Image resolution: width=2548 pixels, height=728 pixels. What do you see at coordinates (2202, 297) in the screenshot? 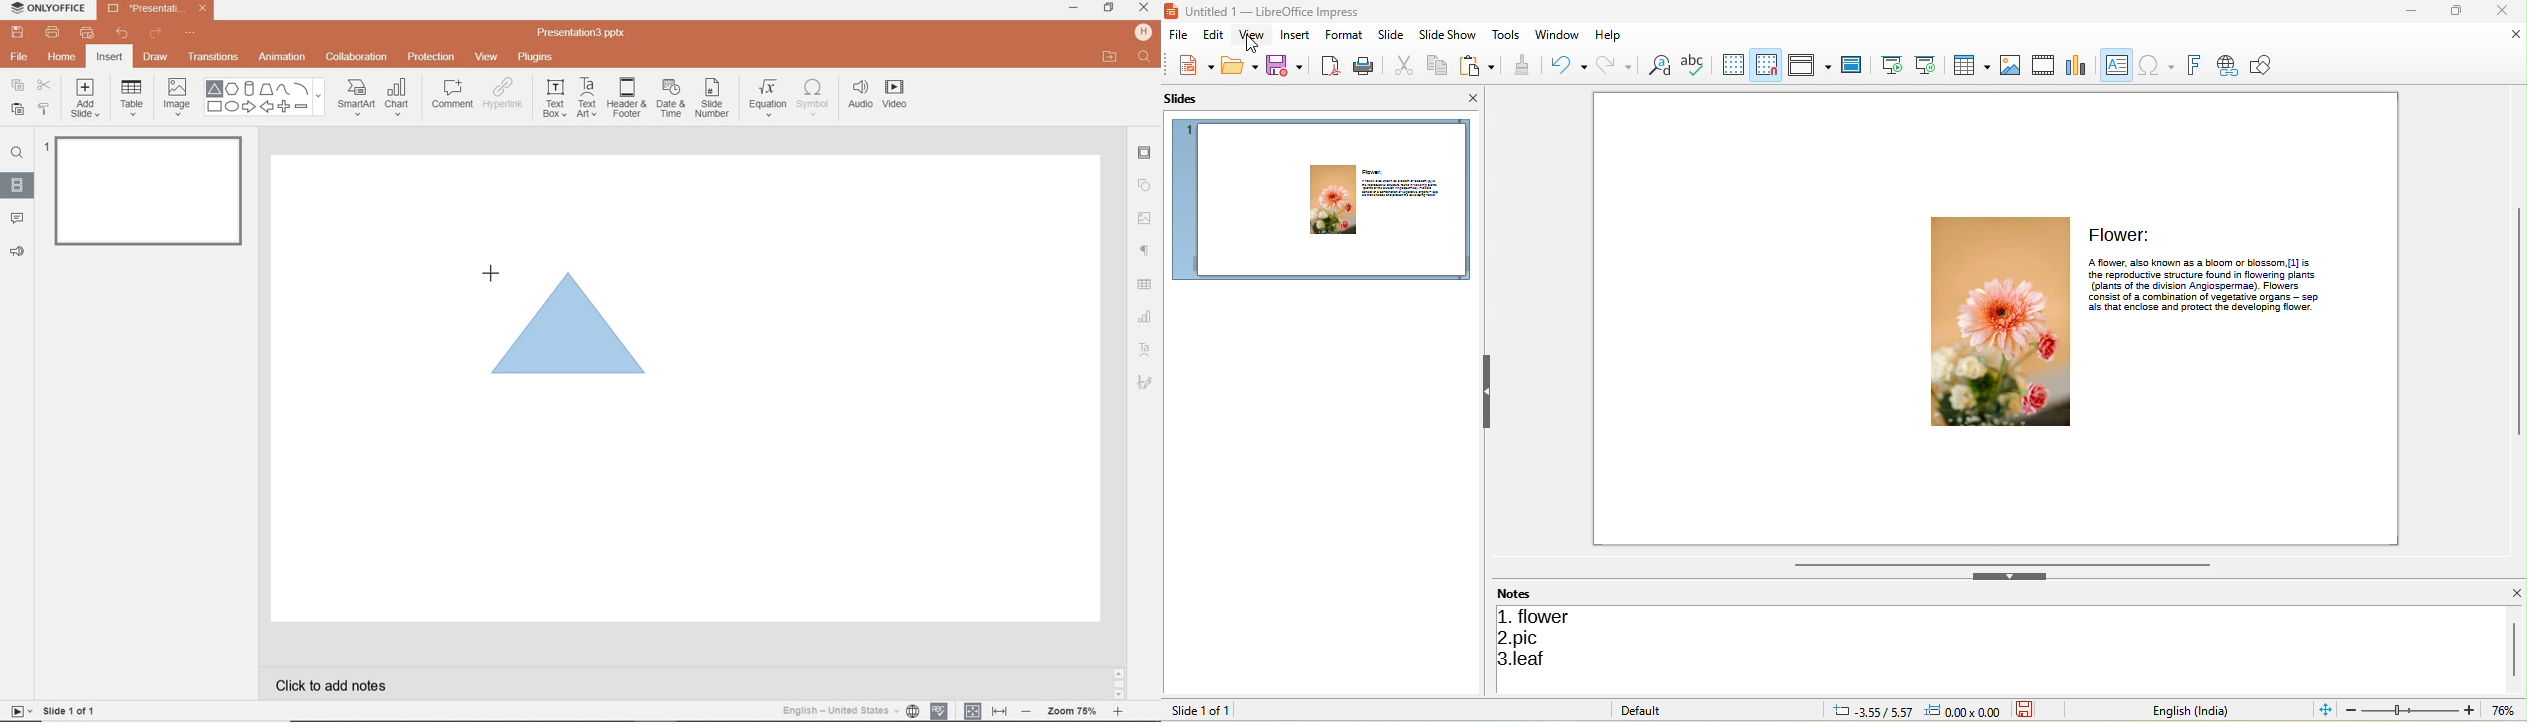
I see `CONES: Of Aa cOMDINALON Of vegetative Organs —- 380` at bounding box center [2202, 297].